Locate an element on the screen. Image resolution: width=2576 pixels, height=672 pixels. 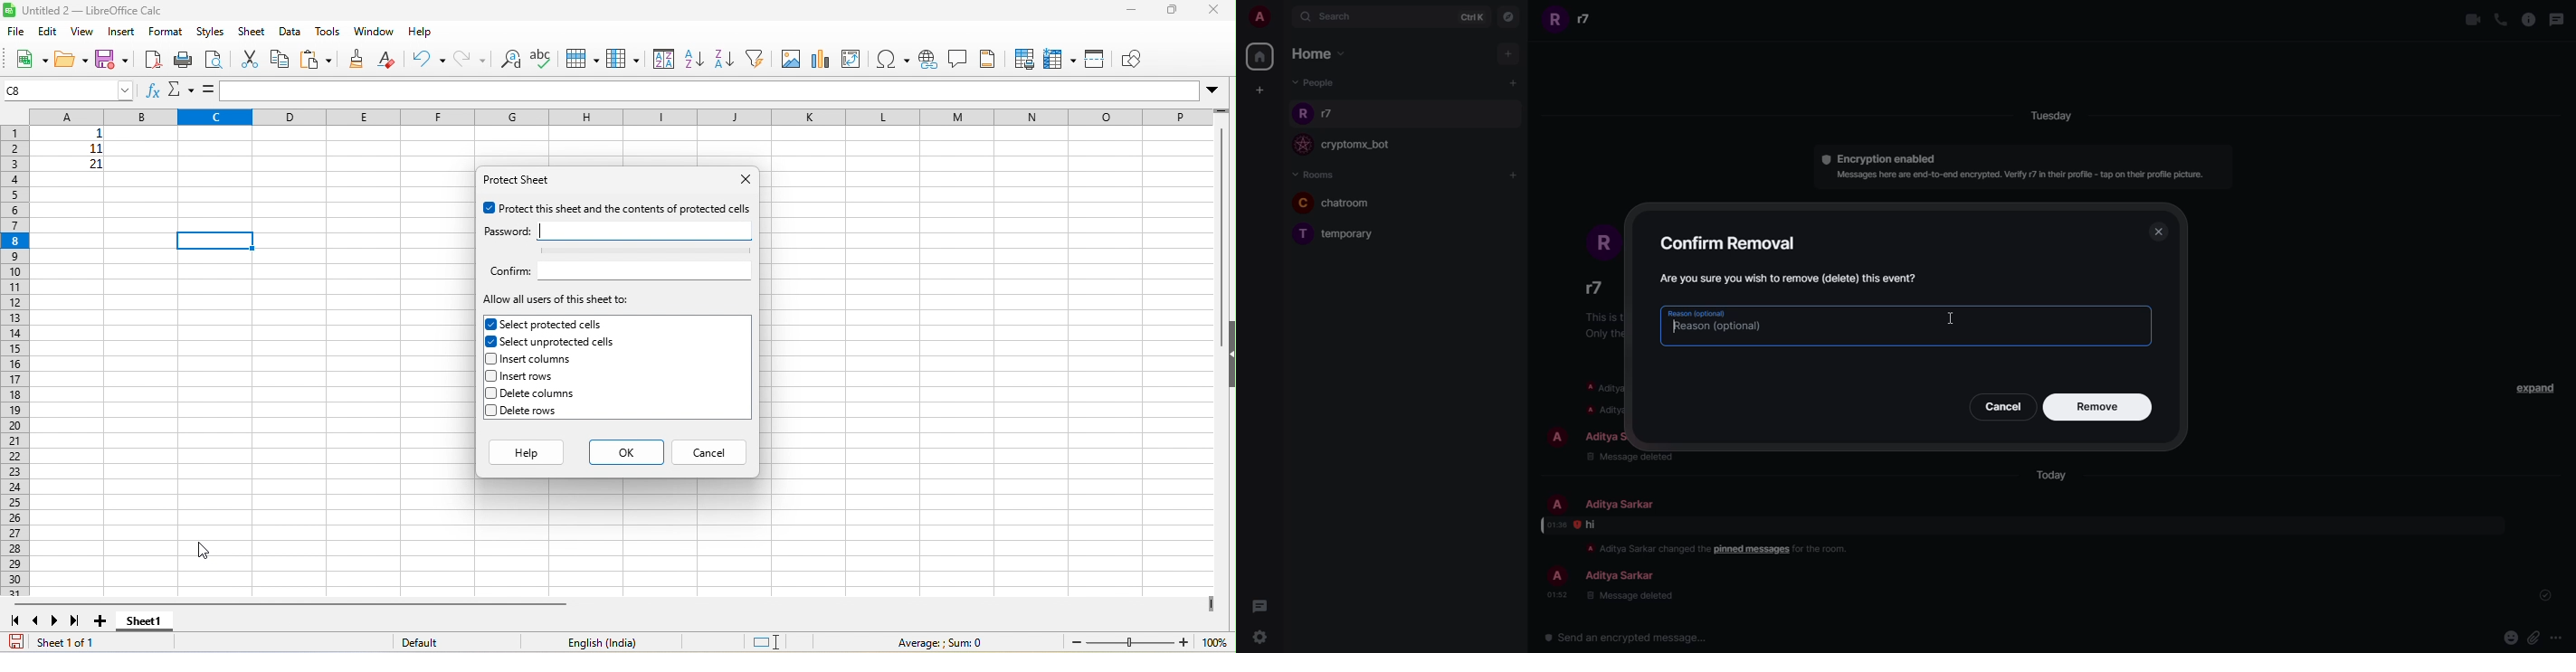
hide is located at coordinates (1228, 358).